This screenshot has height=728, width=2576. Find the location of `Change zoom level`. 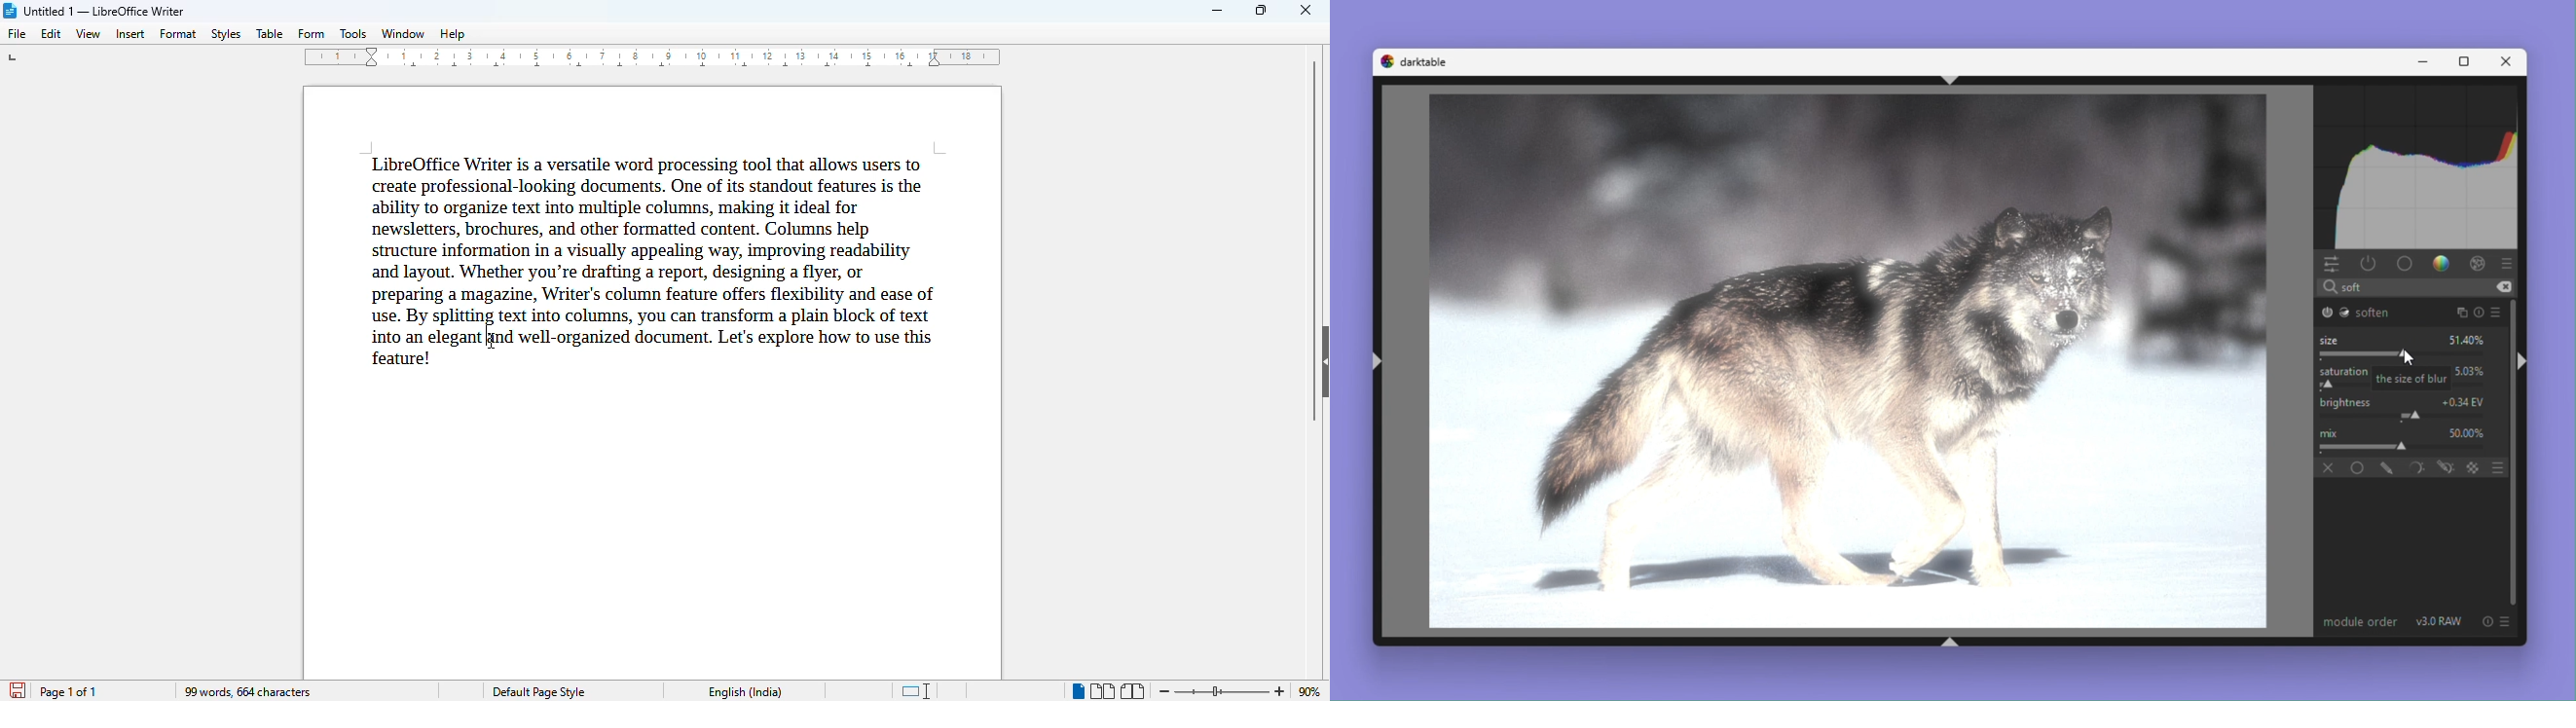

Change zoom level is located at coordinates (1223, 691).